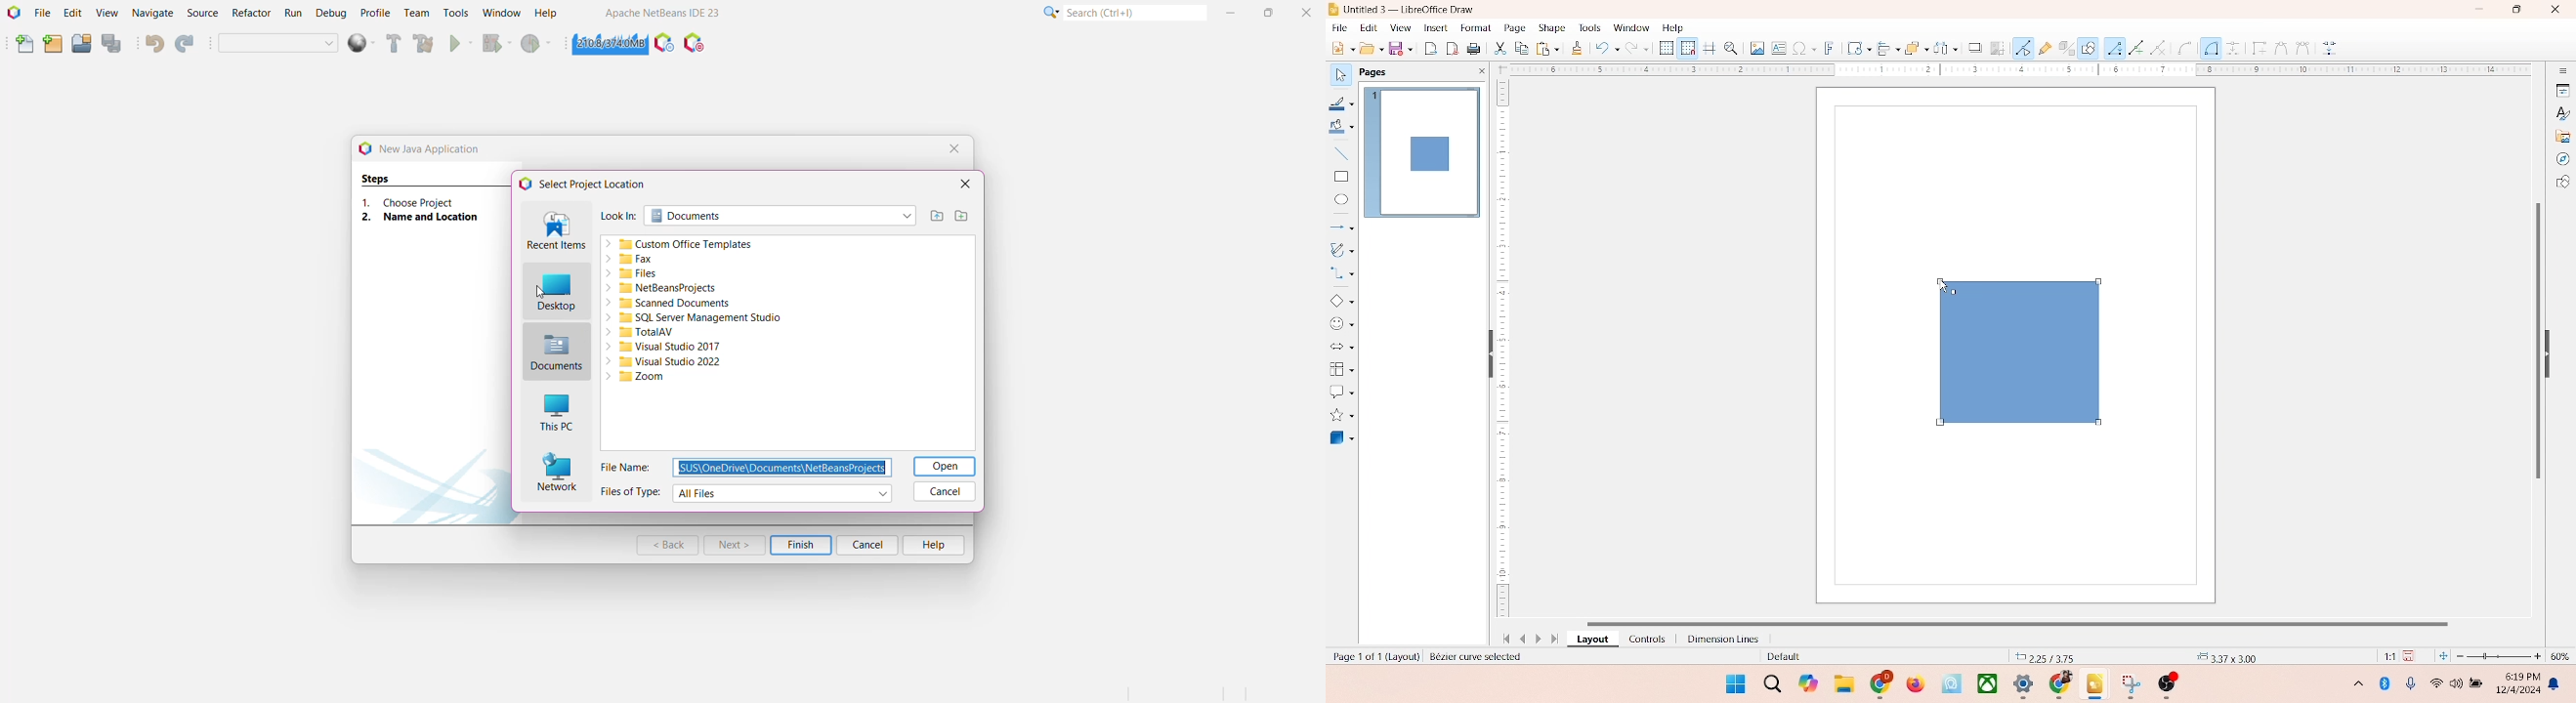 This screenshot has height=728, width=2576. I want to click on Help, so click(547, 14).